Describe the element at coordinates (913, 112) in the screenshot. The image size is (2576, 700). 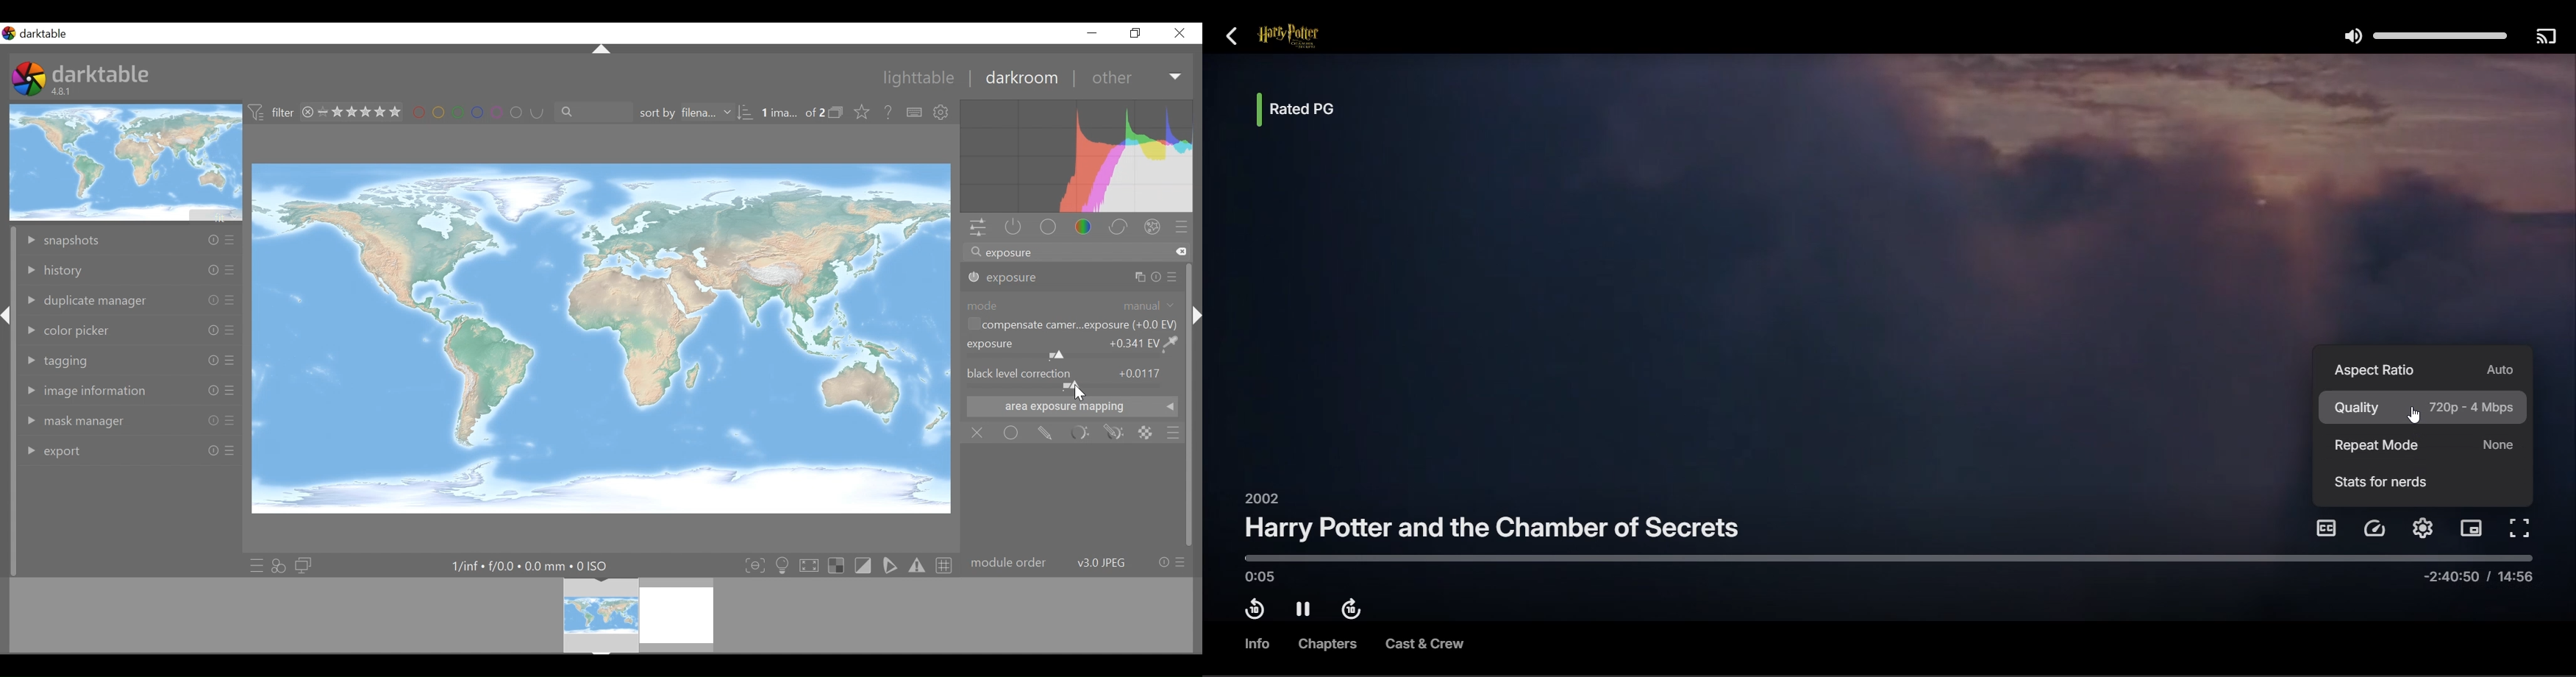
I see `define shortcut ` at that location.